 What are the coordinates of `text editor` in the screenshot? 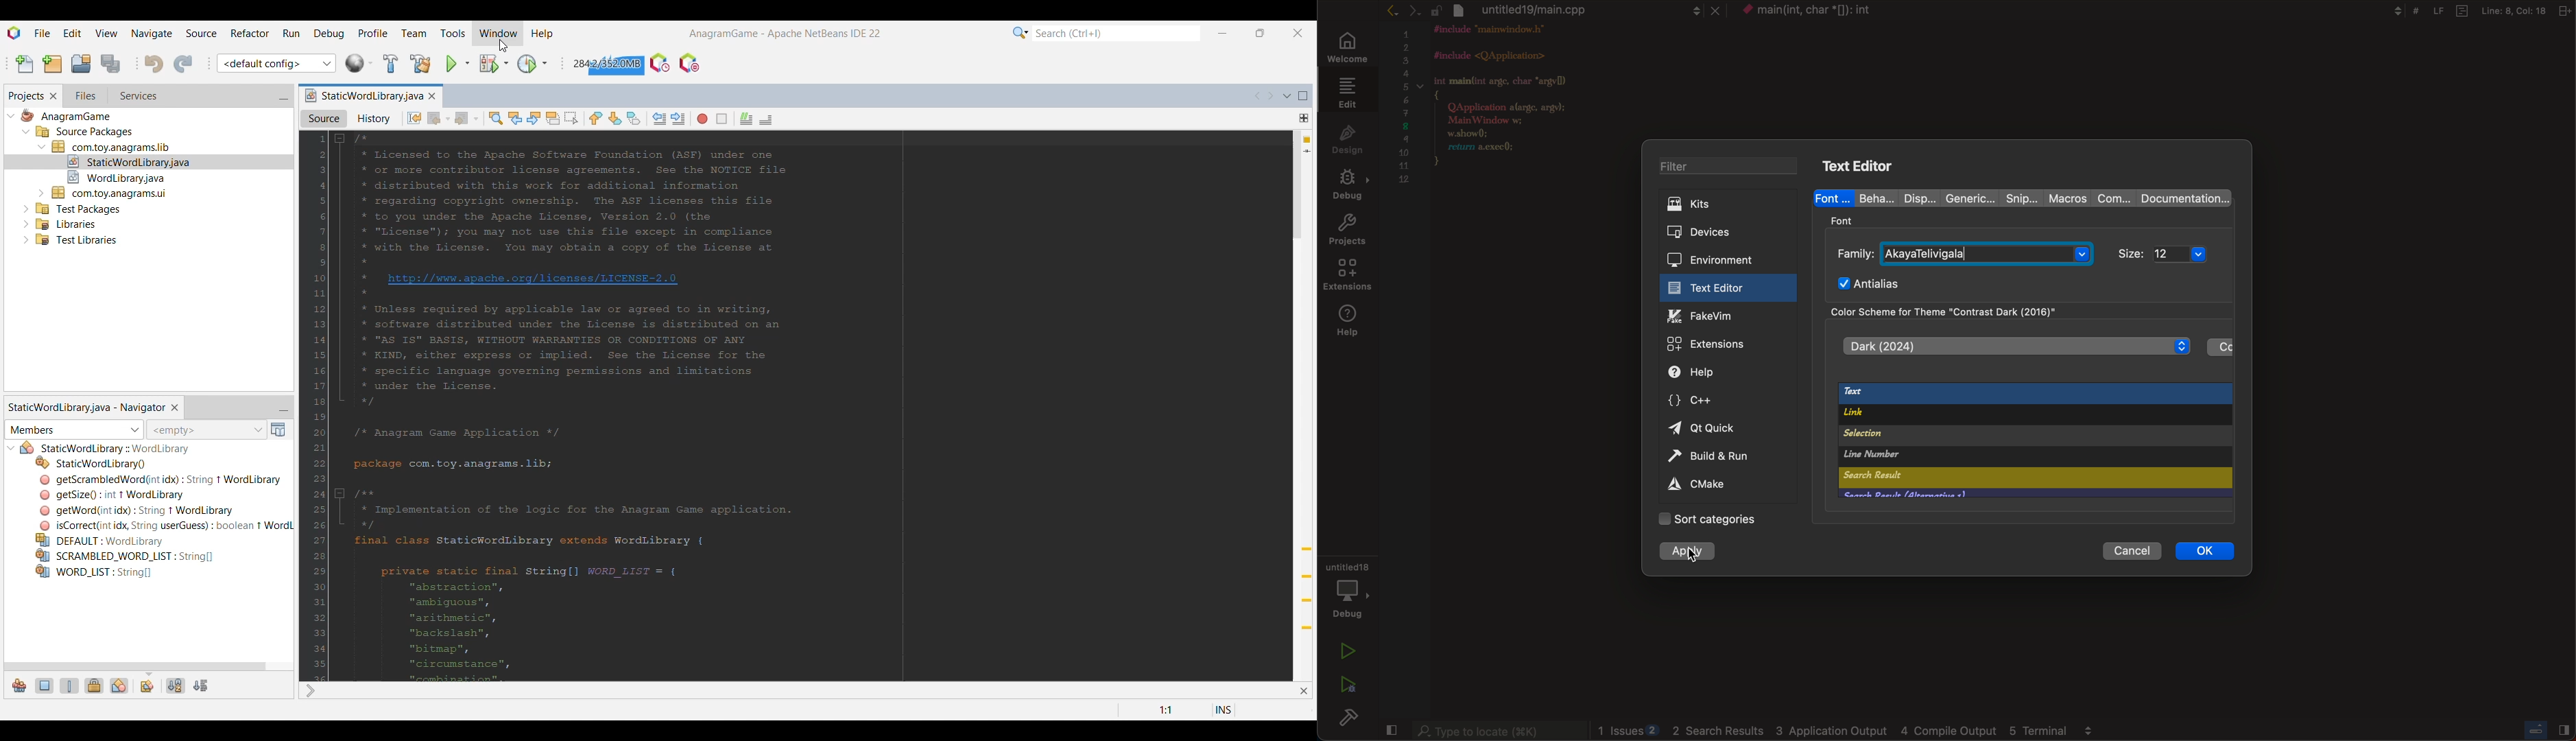 It's located at (1721, 288).